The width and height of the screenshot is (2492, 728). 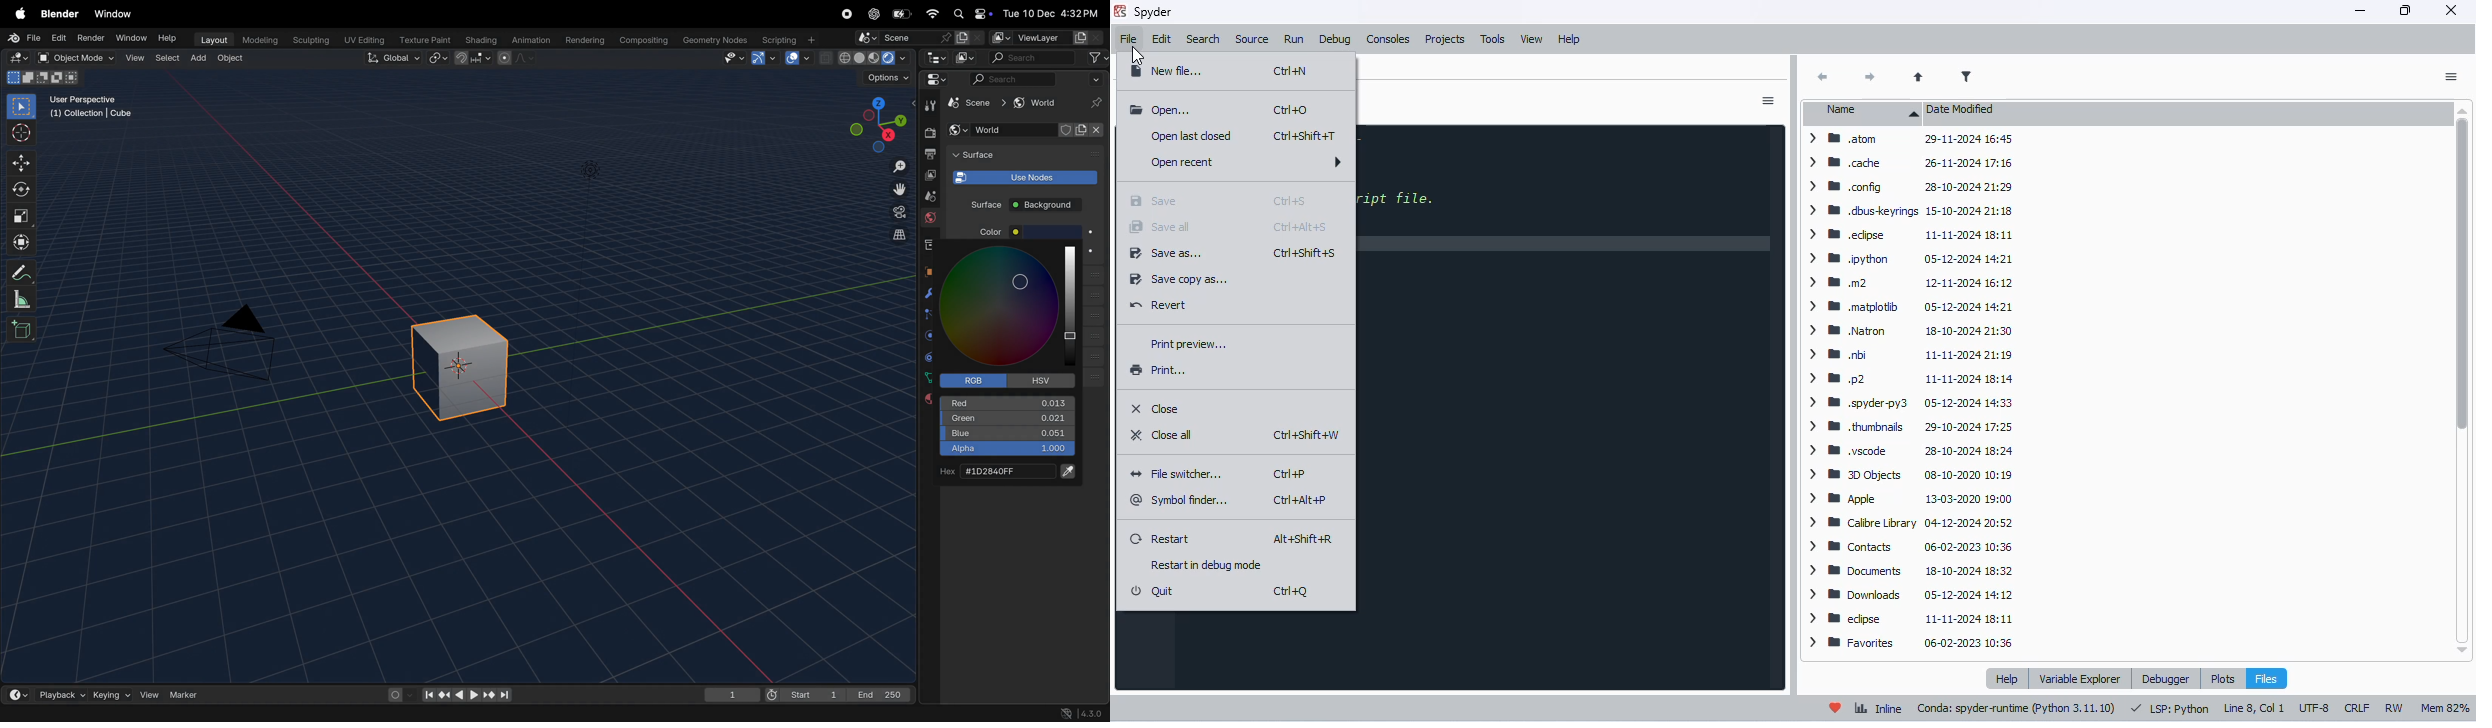 I want to click on shortcut for quit, so click(x=1291, y=593).